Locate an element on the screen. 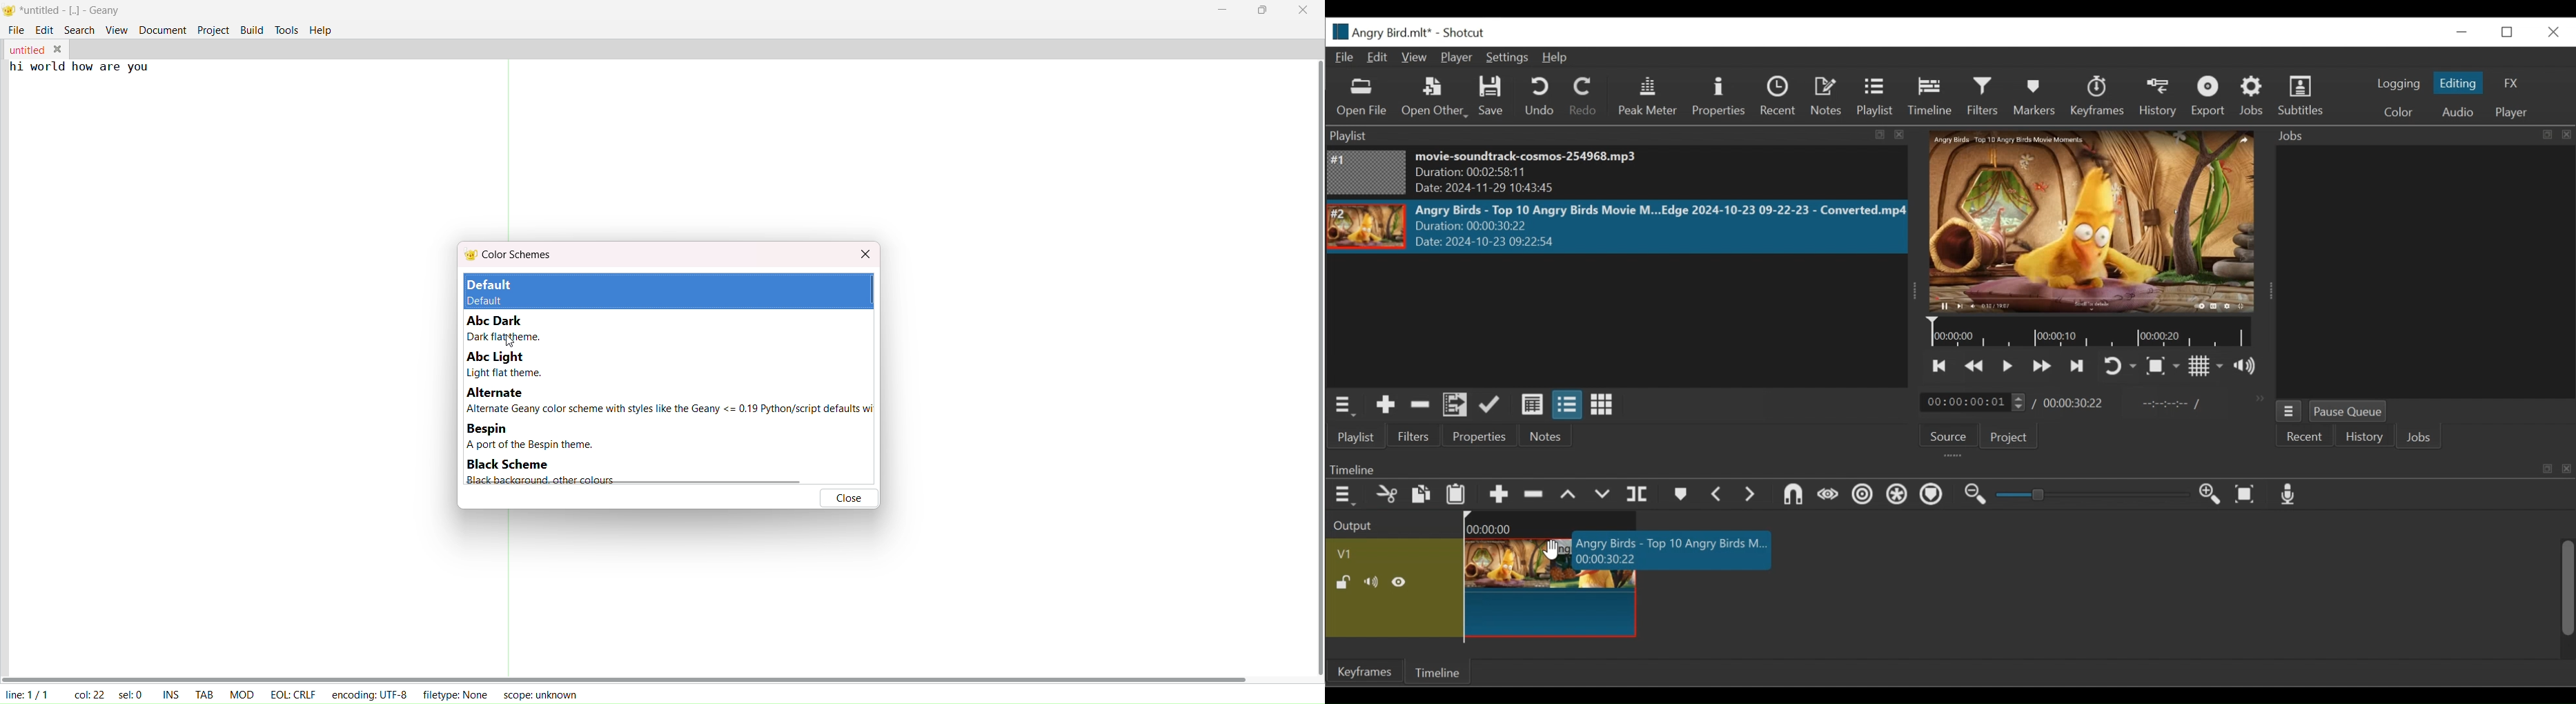 The image size is (2576, 728). Filters is located at coordinates (1984, 98).